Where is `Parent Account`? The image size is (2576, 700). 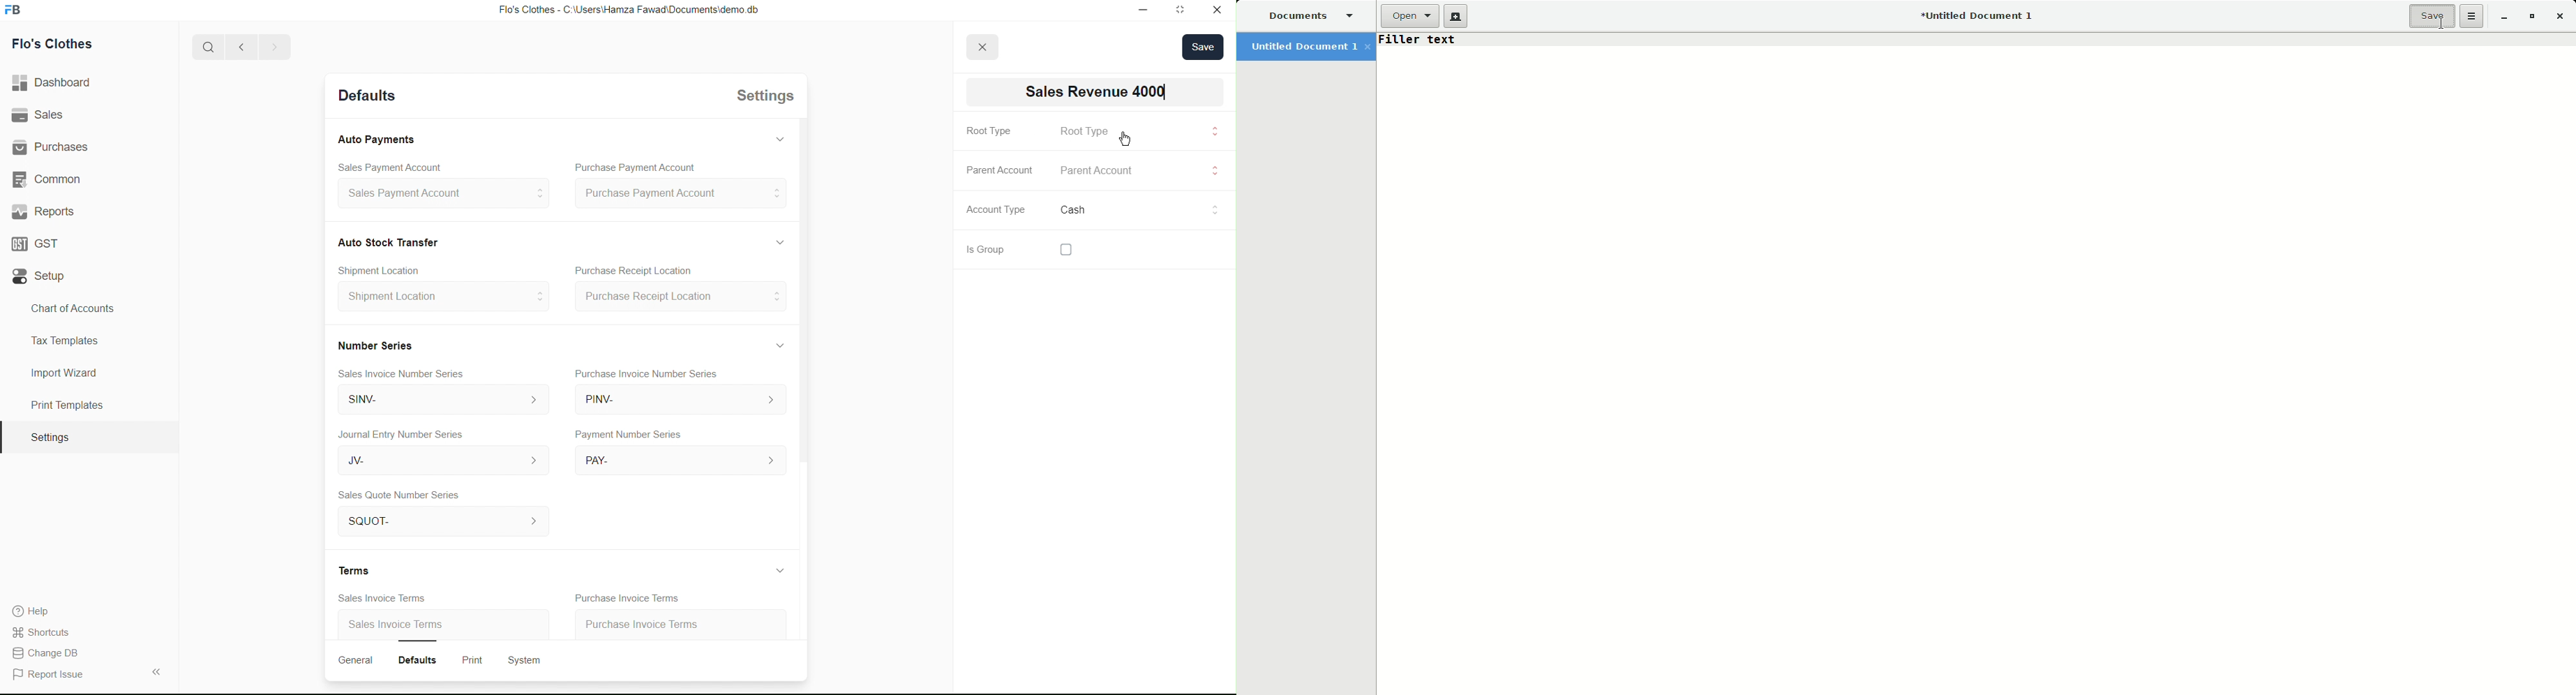 Parent Account is located at coordinates (1108, 171).